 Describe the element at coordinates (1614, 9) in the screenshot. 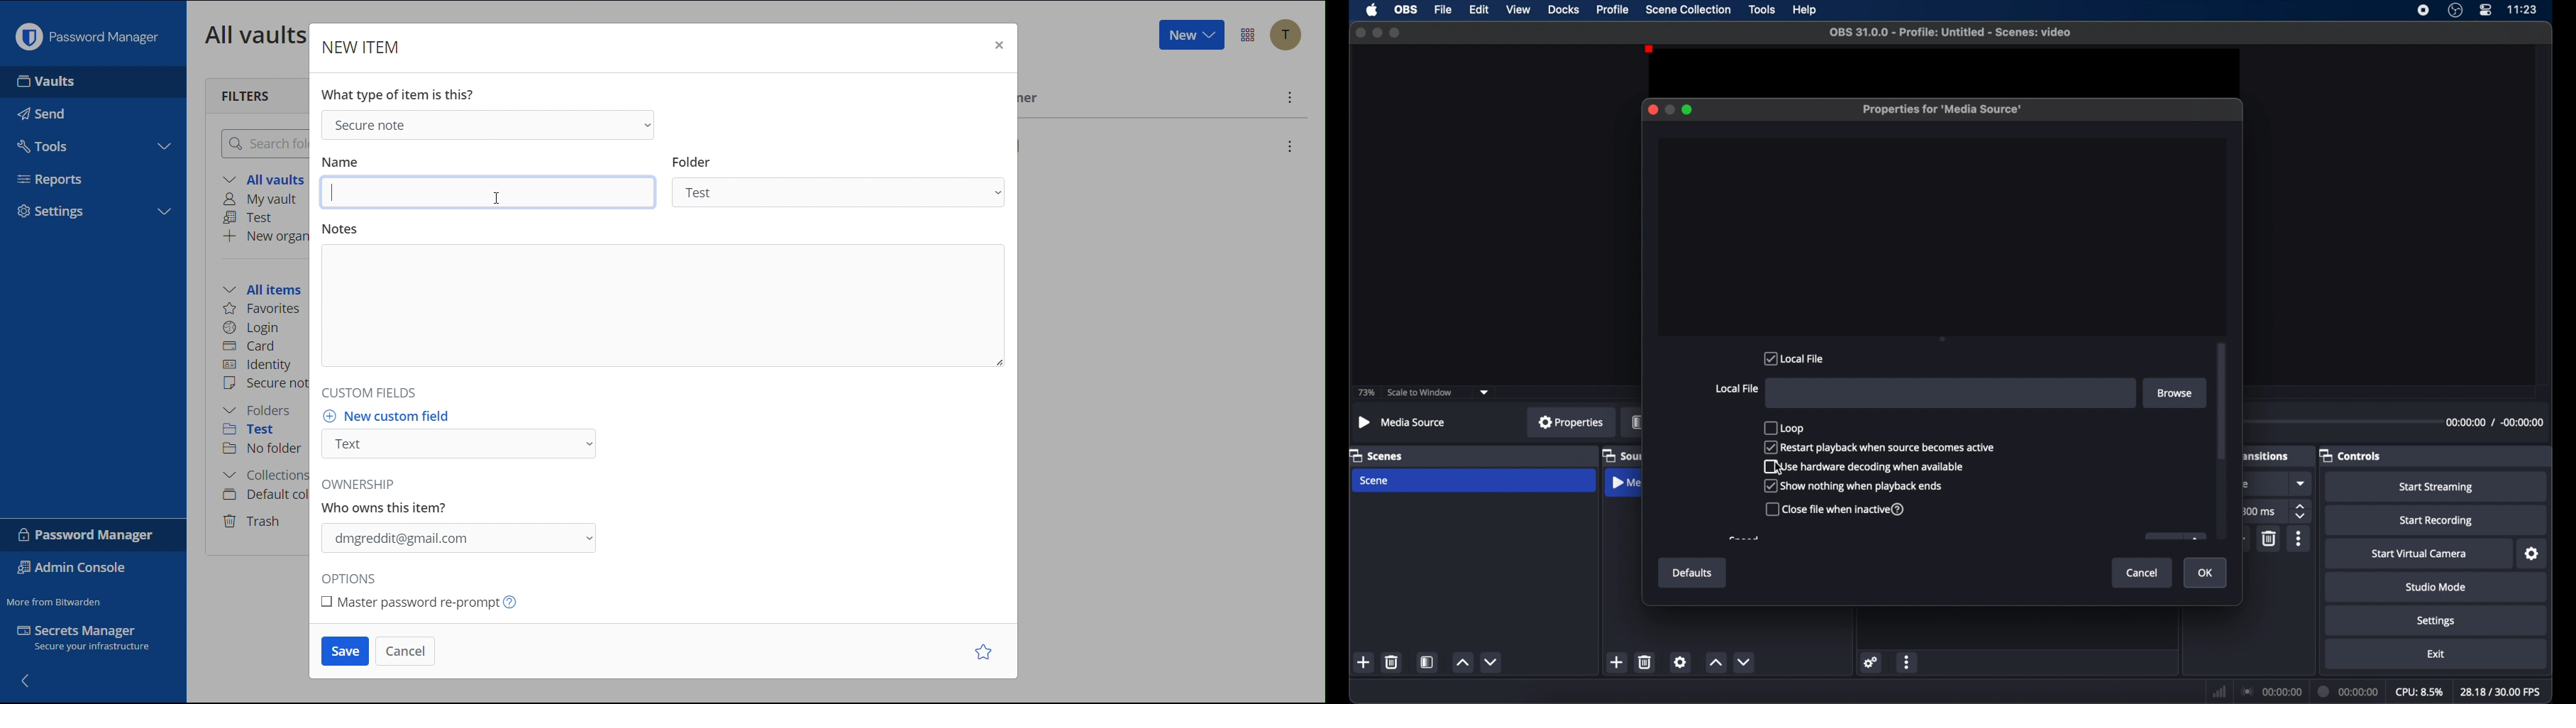

I see `profile` at that location.